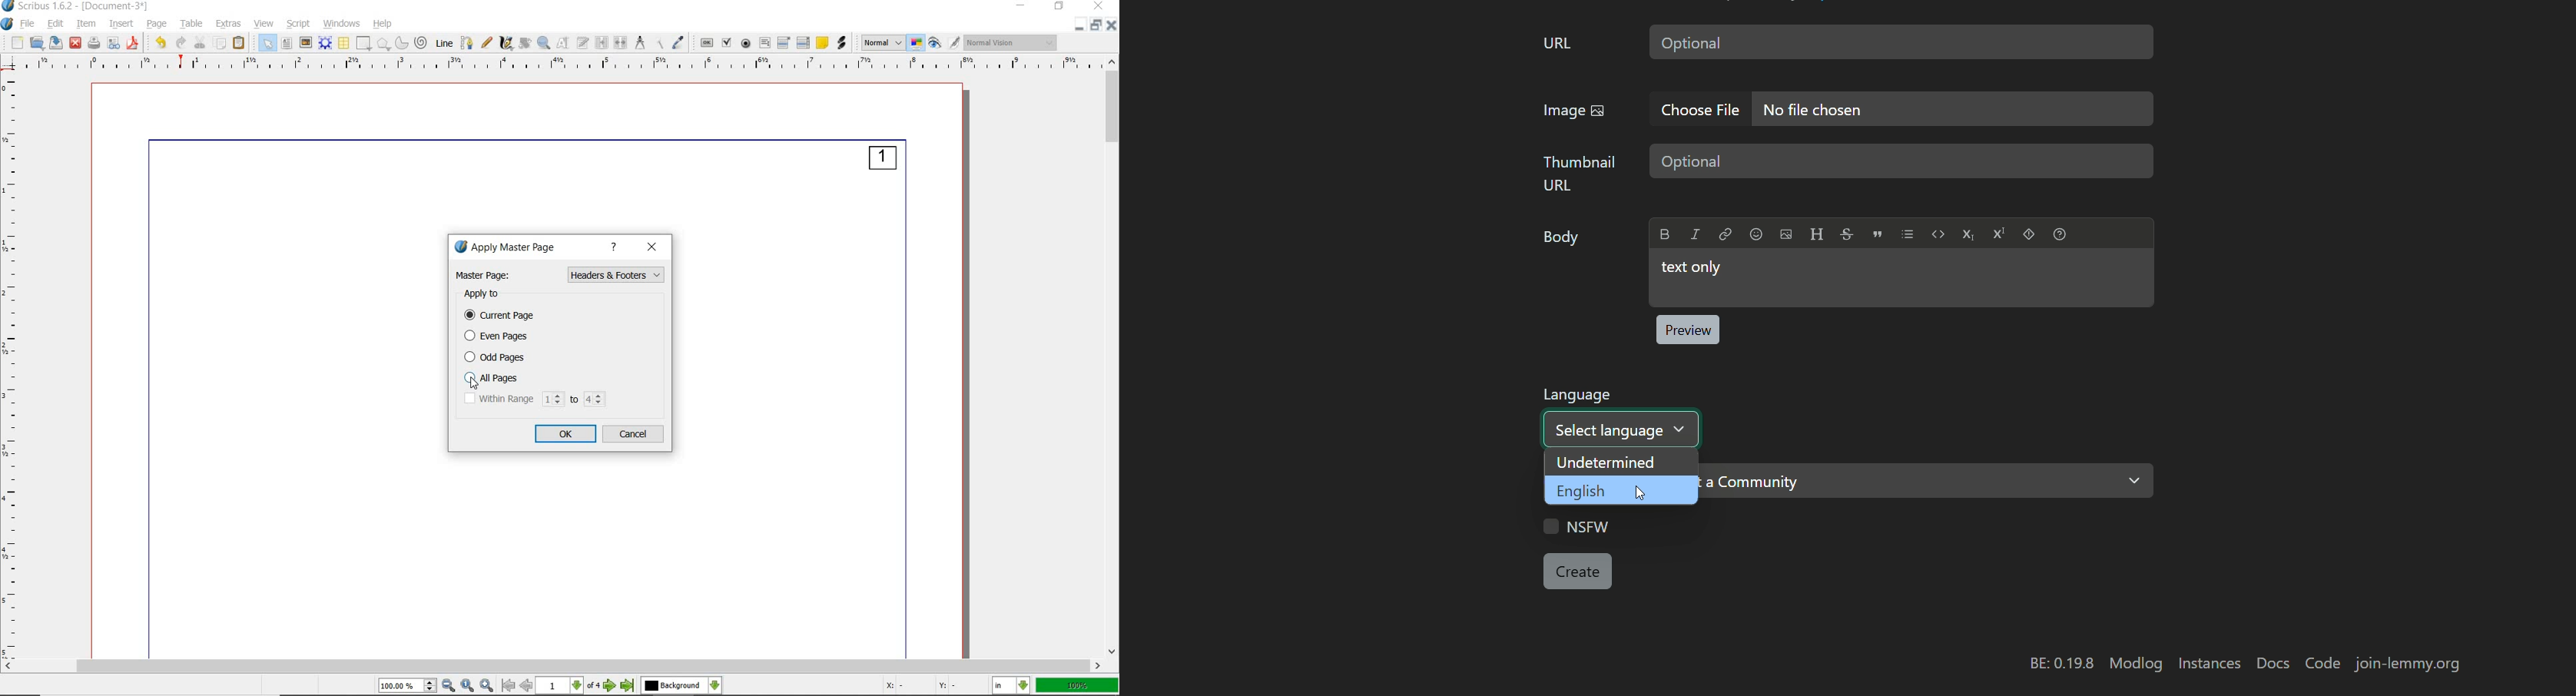  What do you see at coordinates (240, 43) in the screenshot?
I see `paste` at bounding box center [240, 43].